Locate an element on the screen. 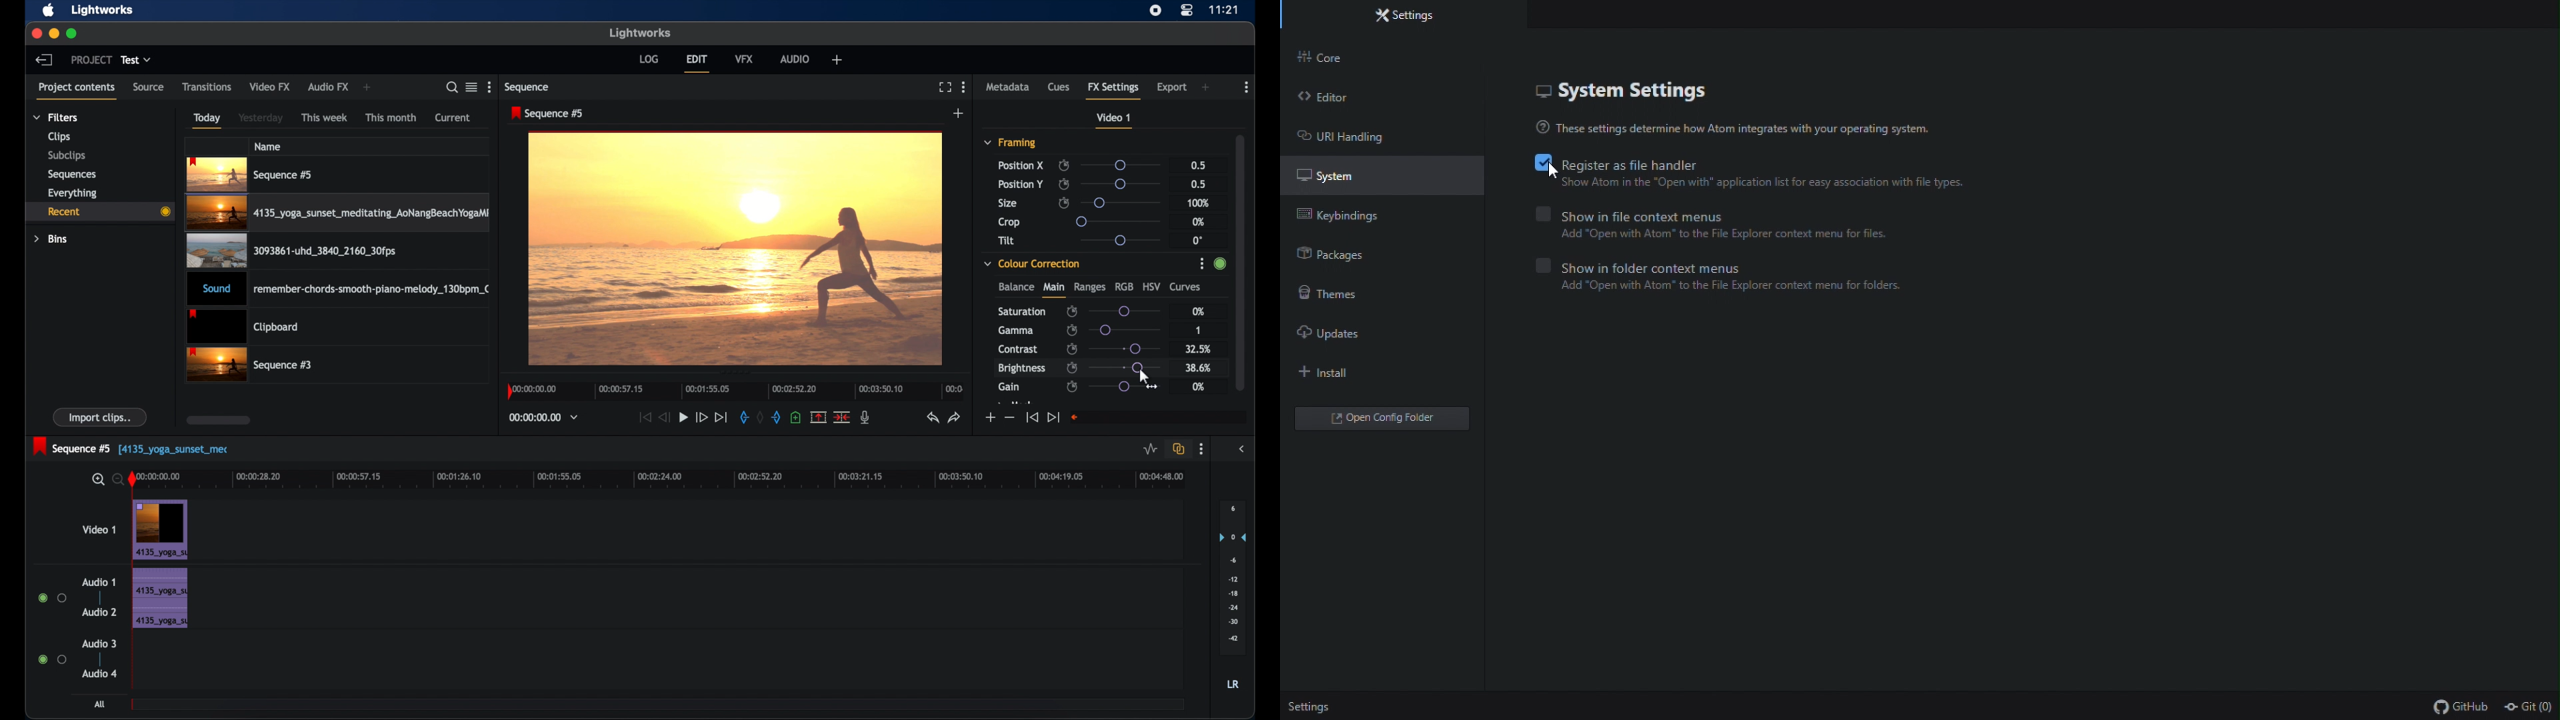  enable/disable keyframes is located at coordinates (1072, 387).